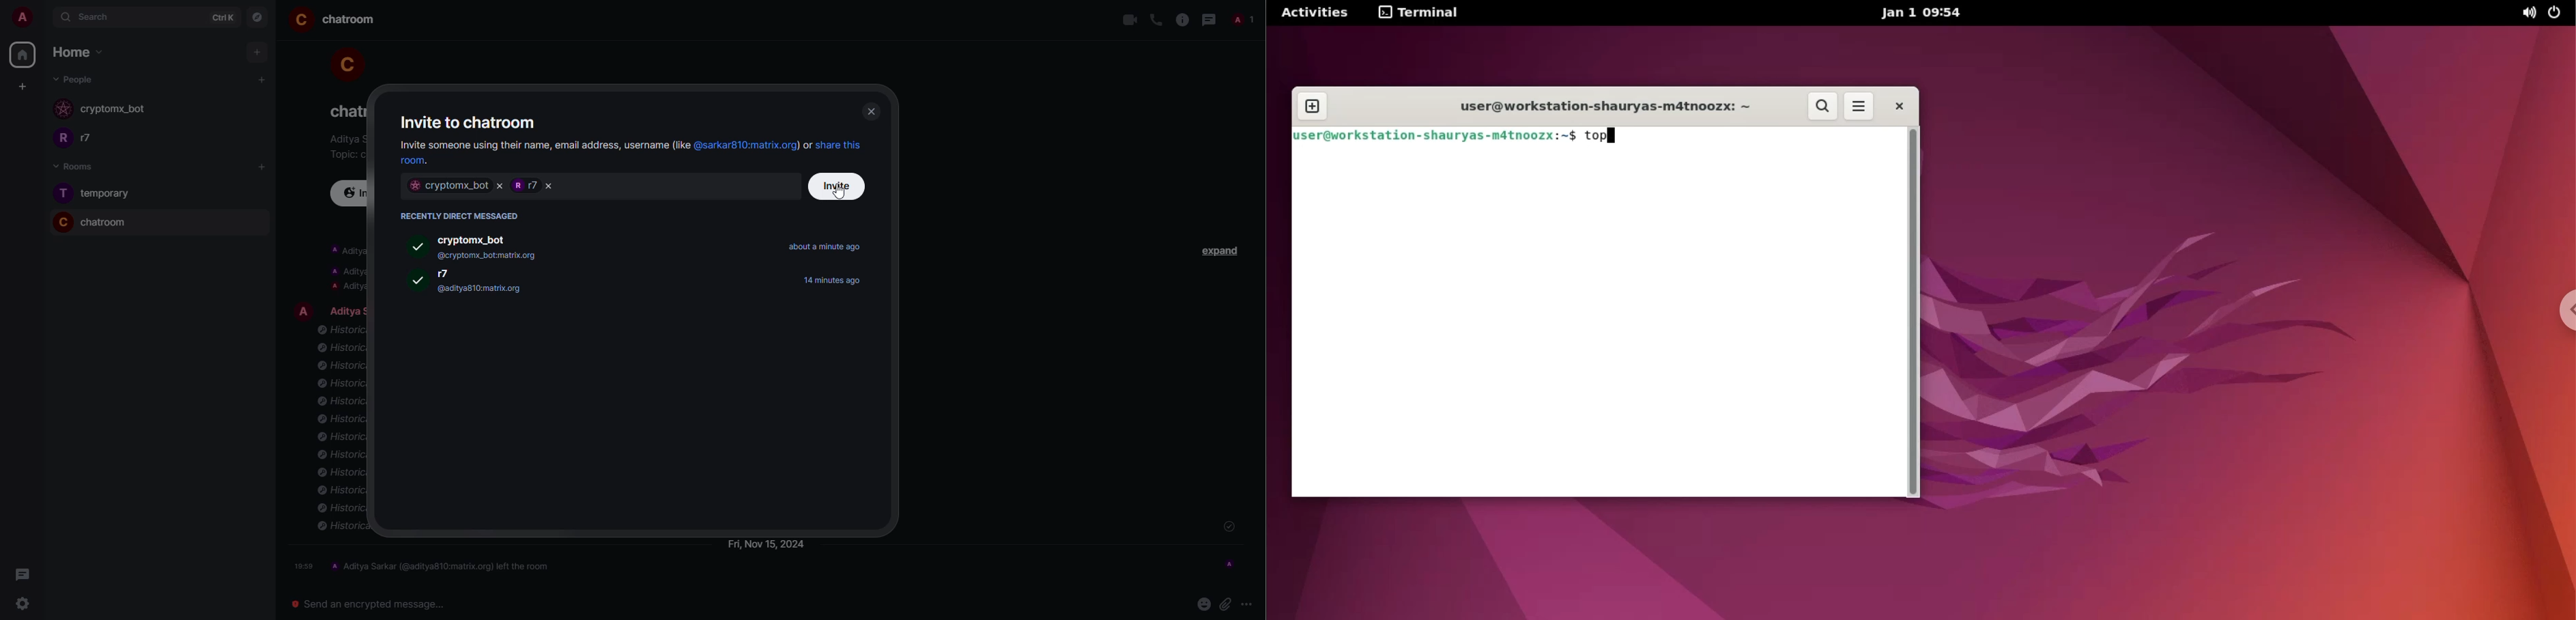 Image resolution: width=2576 pixels, height=644 pixels. What do you see at coordinates (767, 545) in the screenshot?
I see `day` at bounding box center [767, 545].